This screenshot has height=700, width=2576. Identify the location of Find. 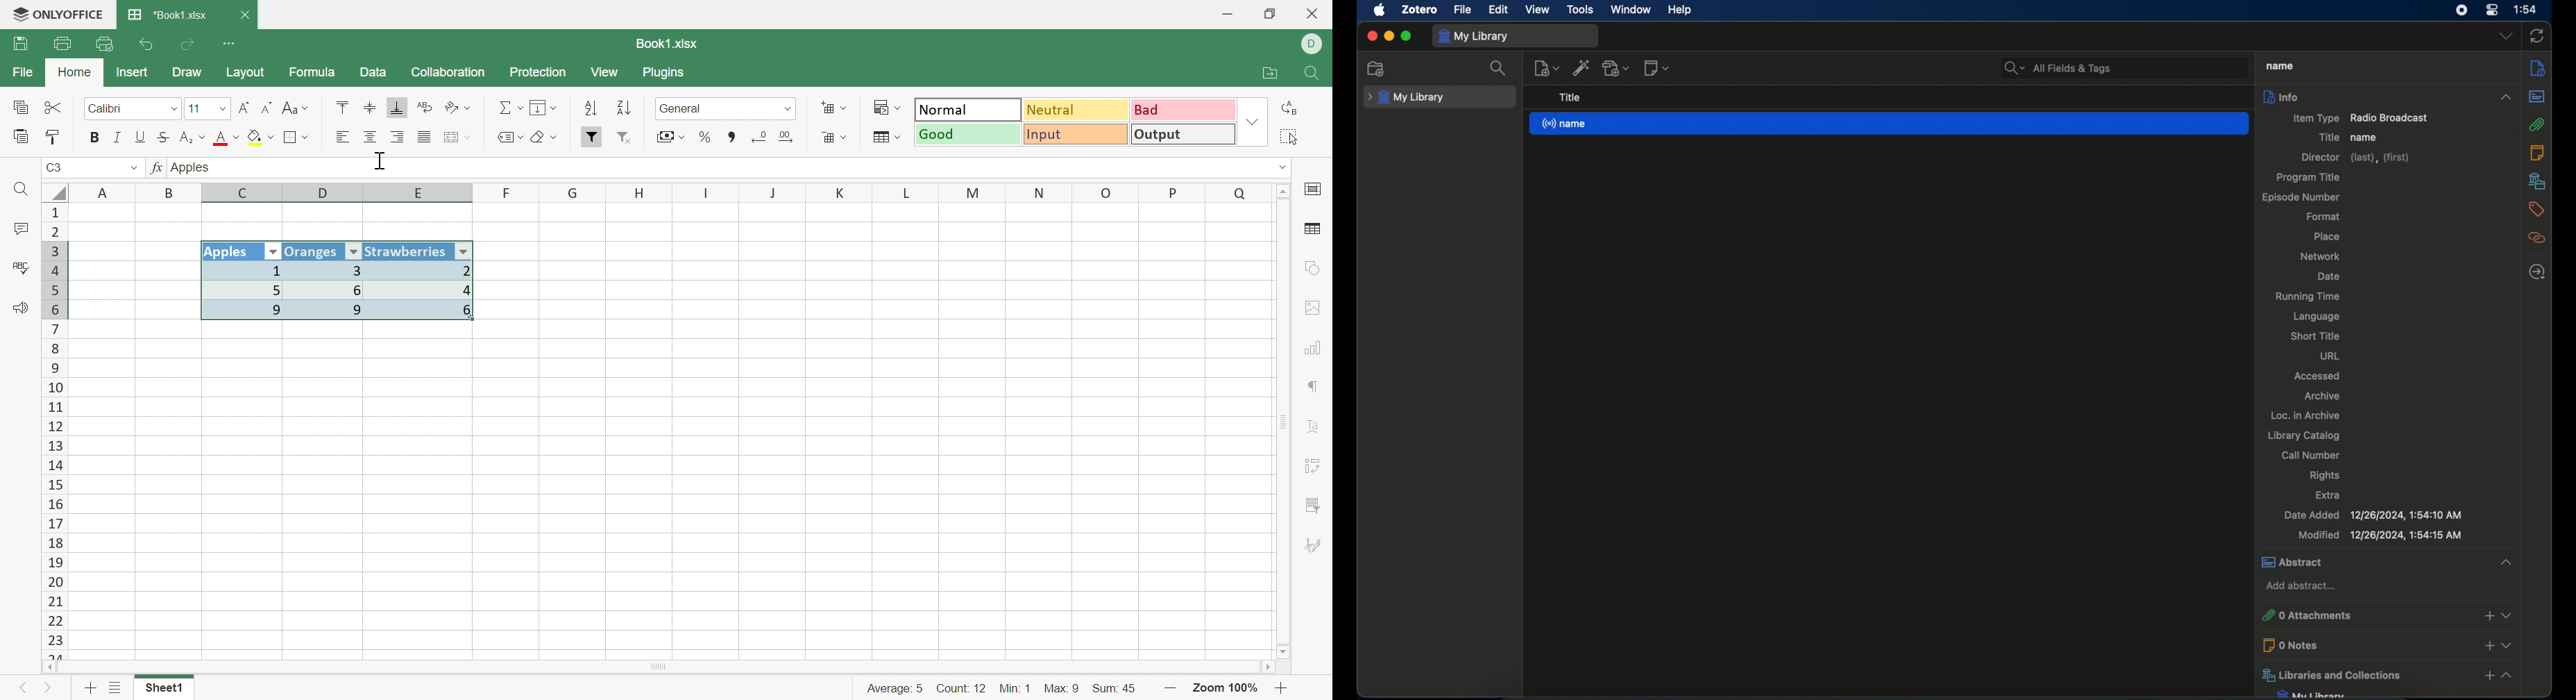
(24, 190).